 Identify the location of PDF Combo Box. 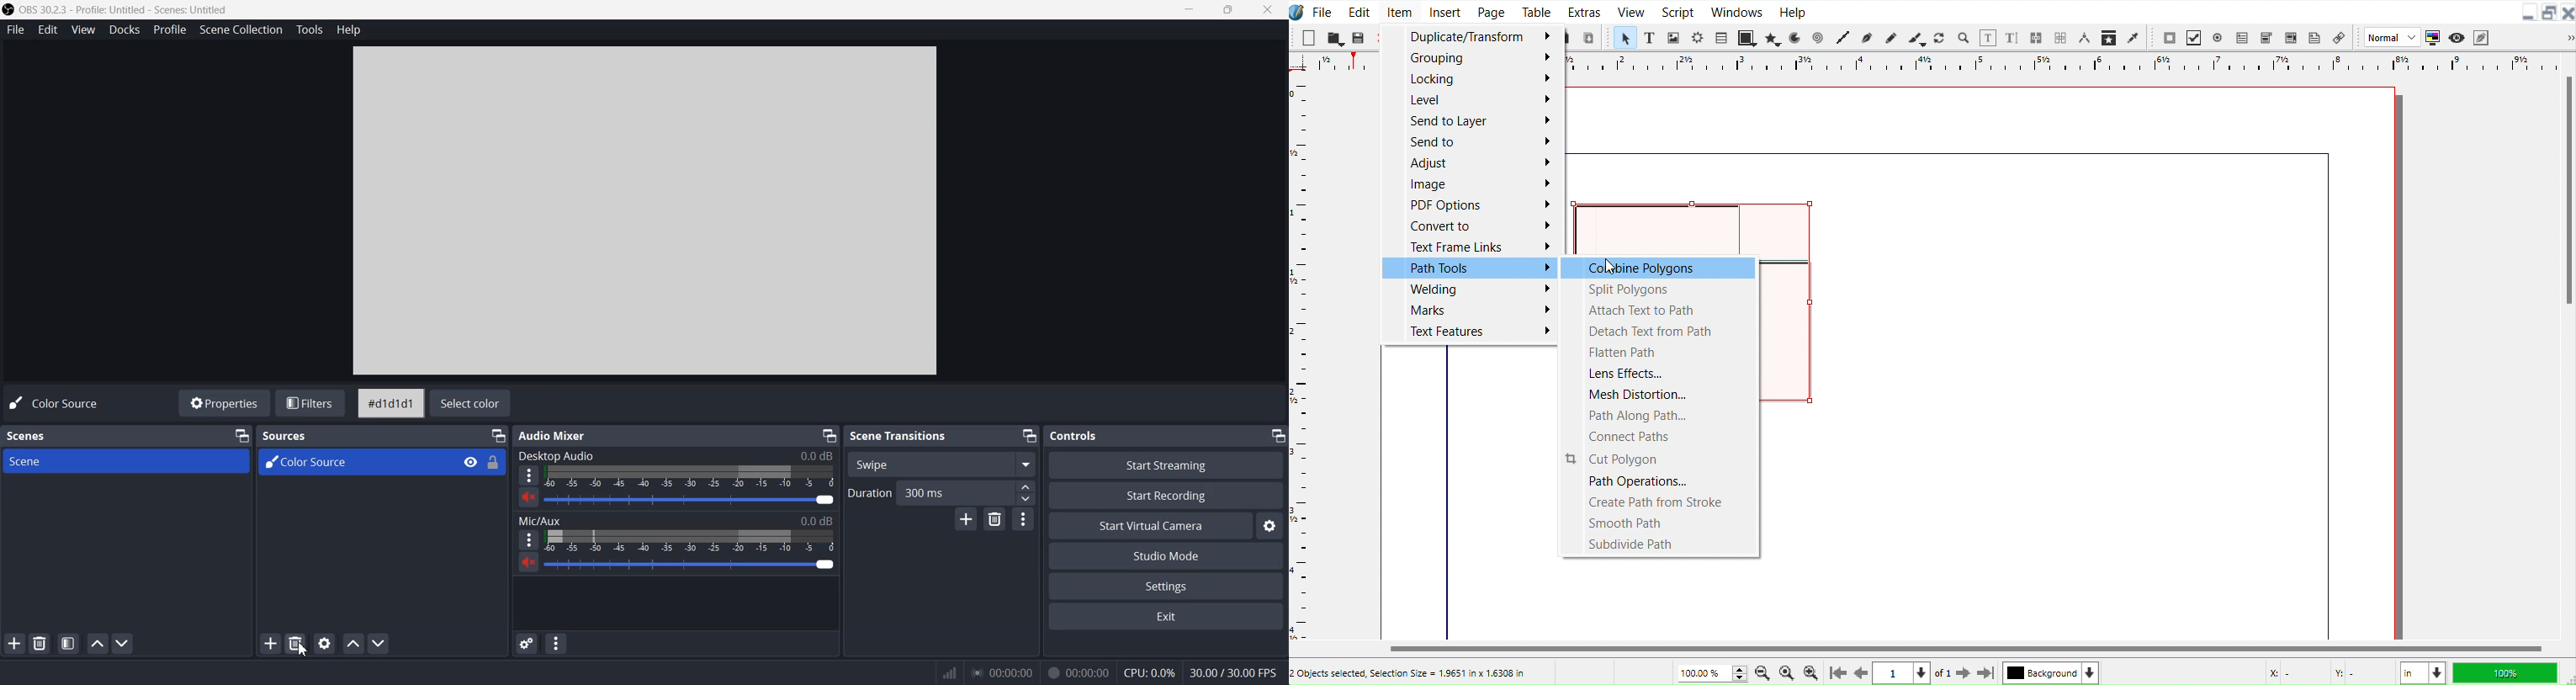
(2266, 37).